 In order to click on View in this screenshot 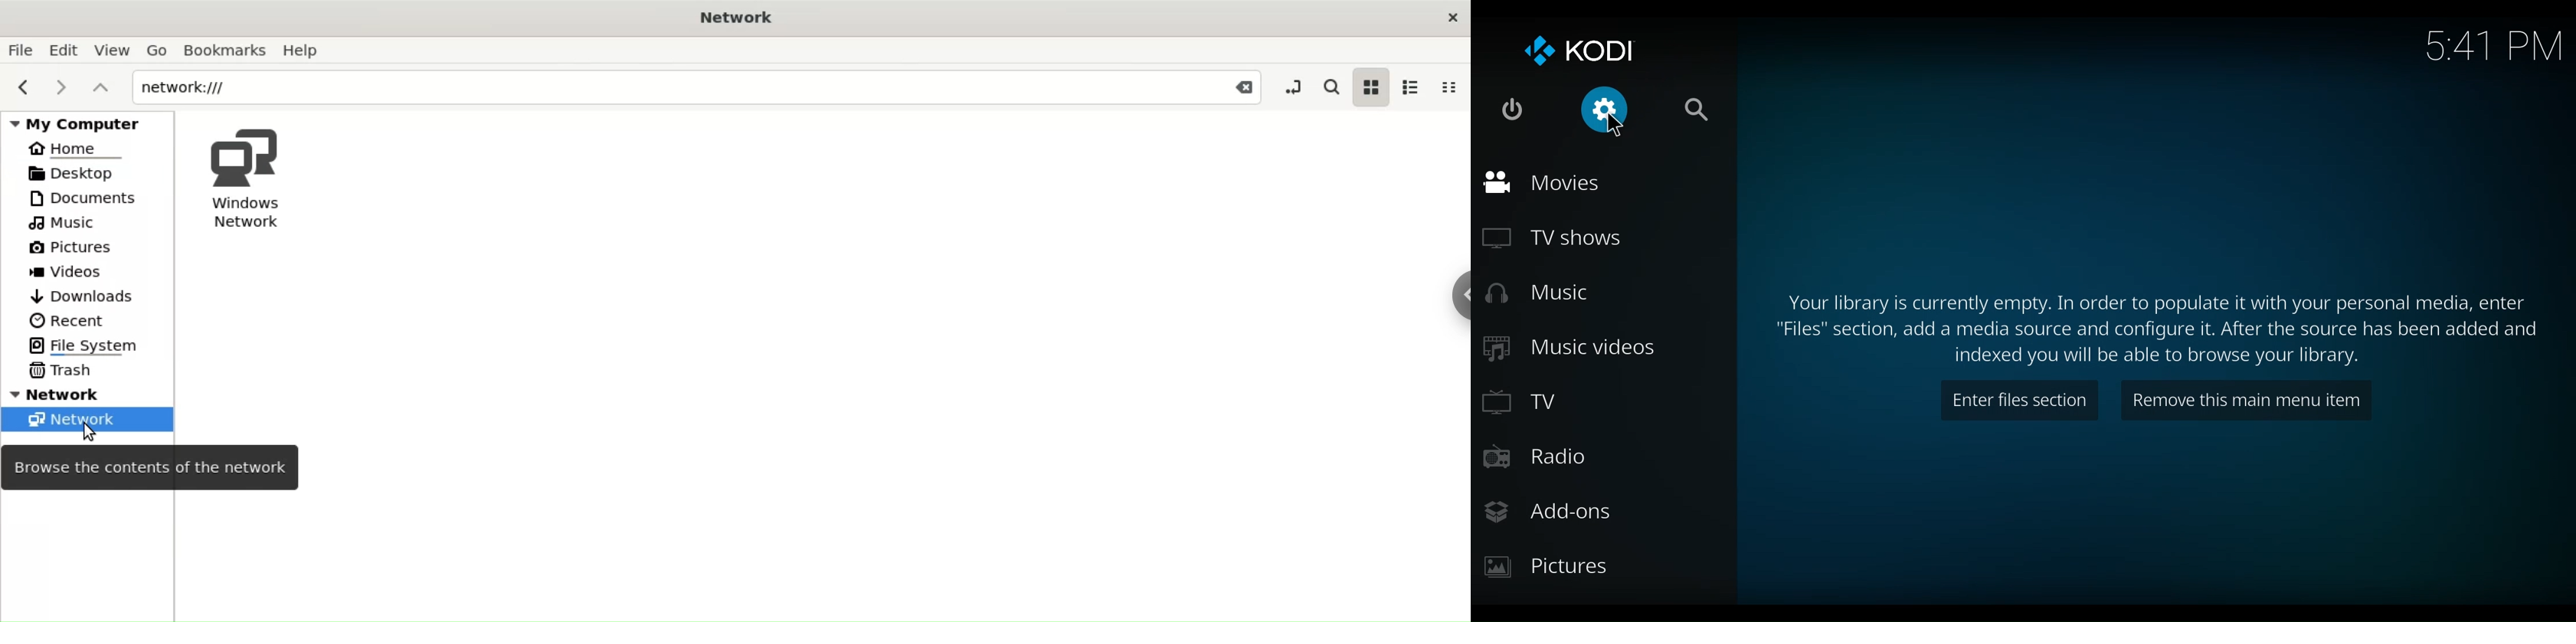, I will do `click(112, 49)`.